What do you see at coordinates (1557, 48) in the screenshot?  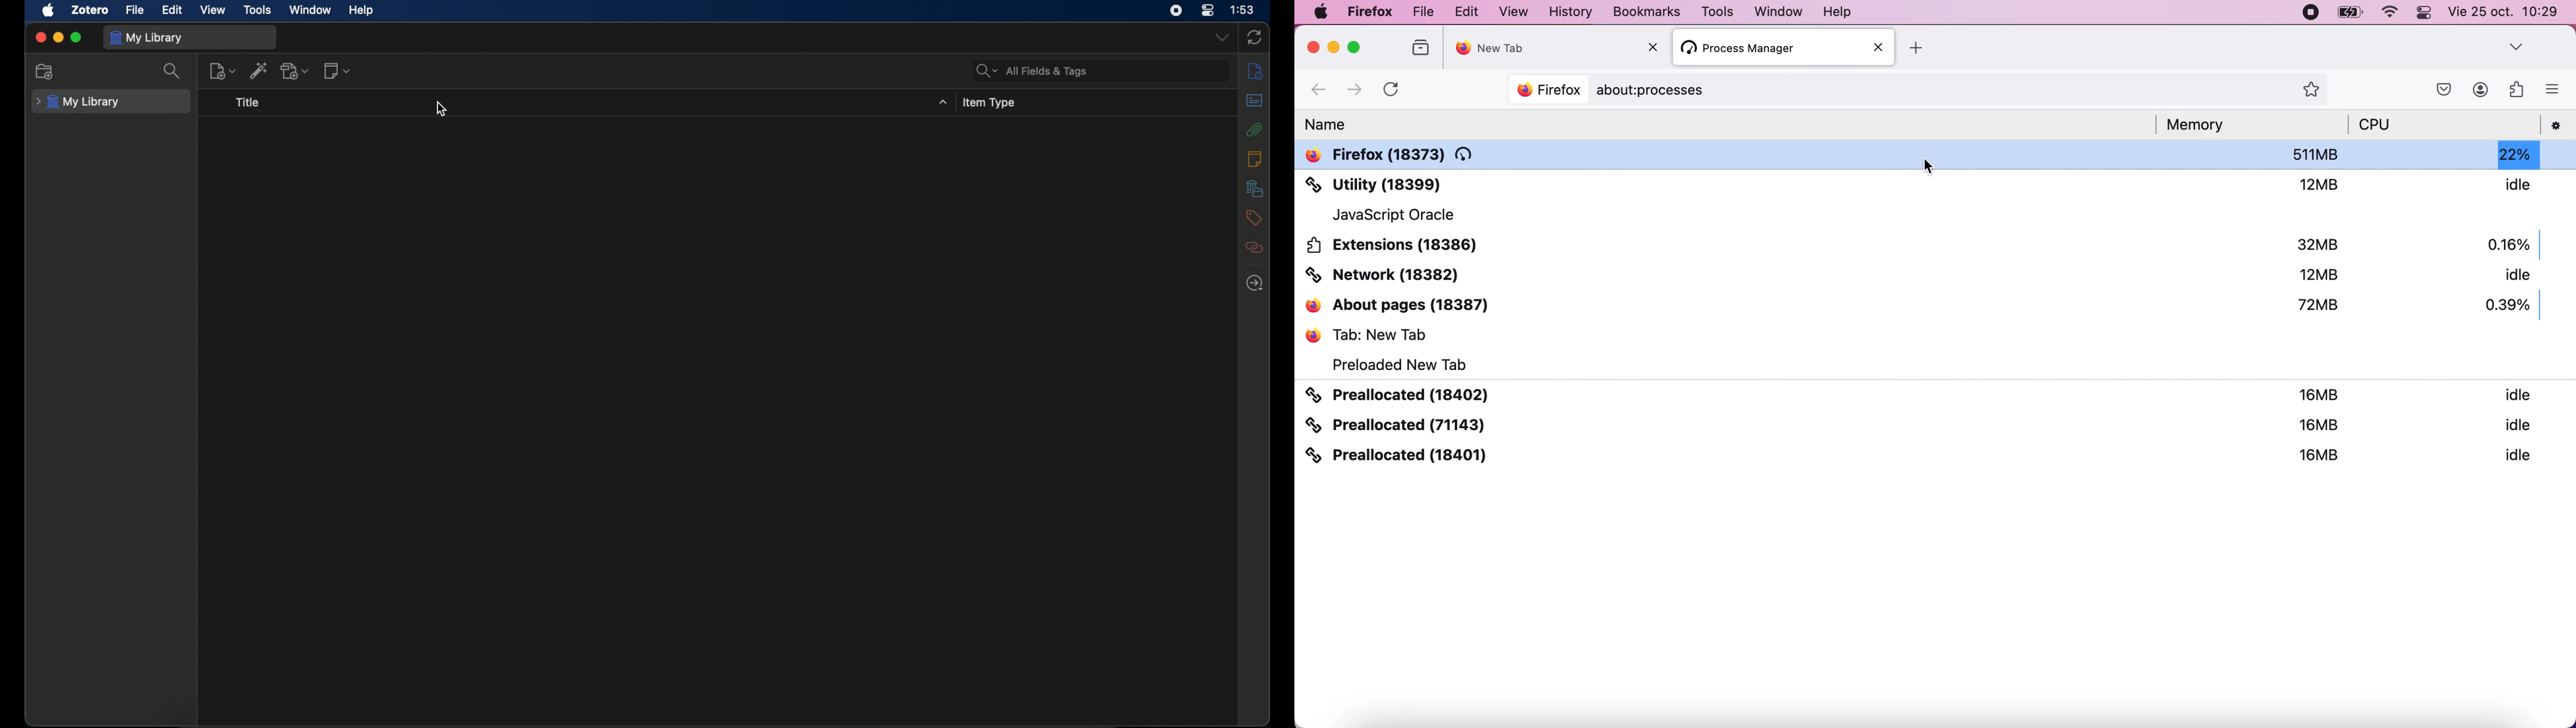 I see `New Tab` at bounding box center [1557, 48].